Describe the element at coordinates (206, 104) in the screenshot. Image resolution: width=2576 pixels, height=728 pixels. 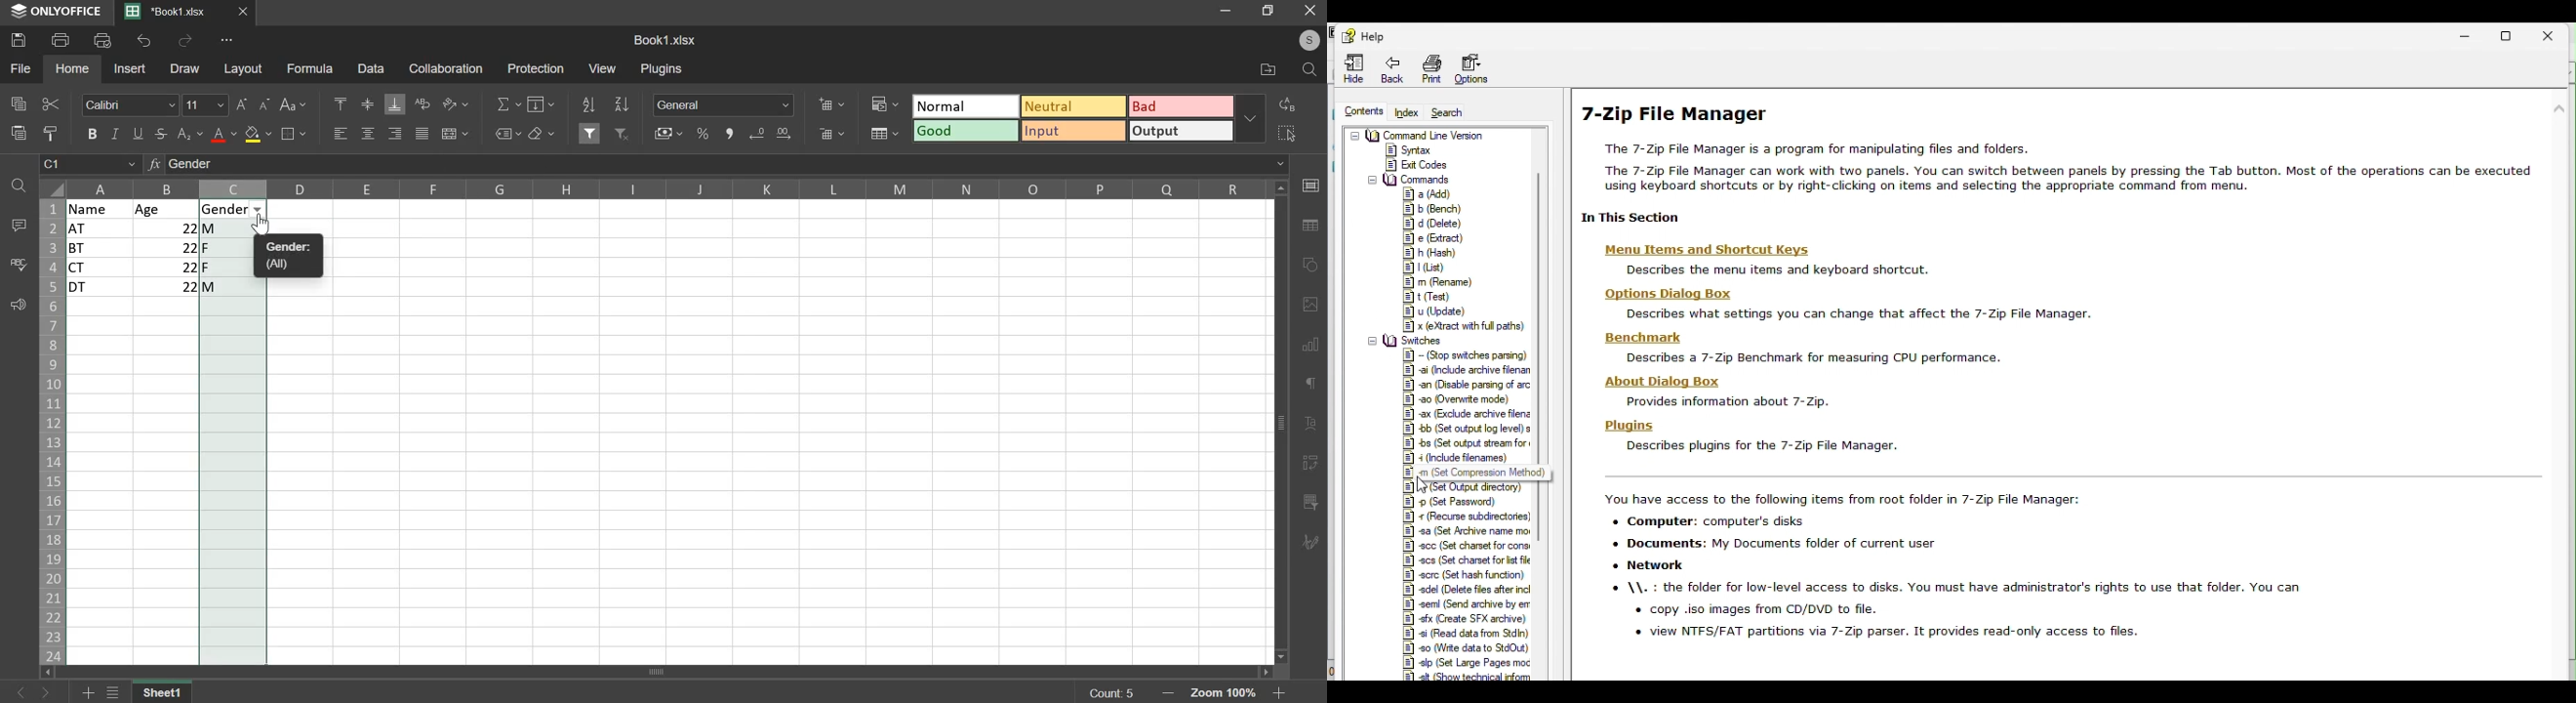
I see `font size` at that location.